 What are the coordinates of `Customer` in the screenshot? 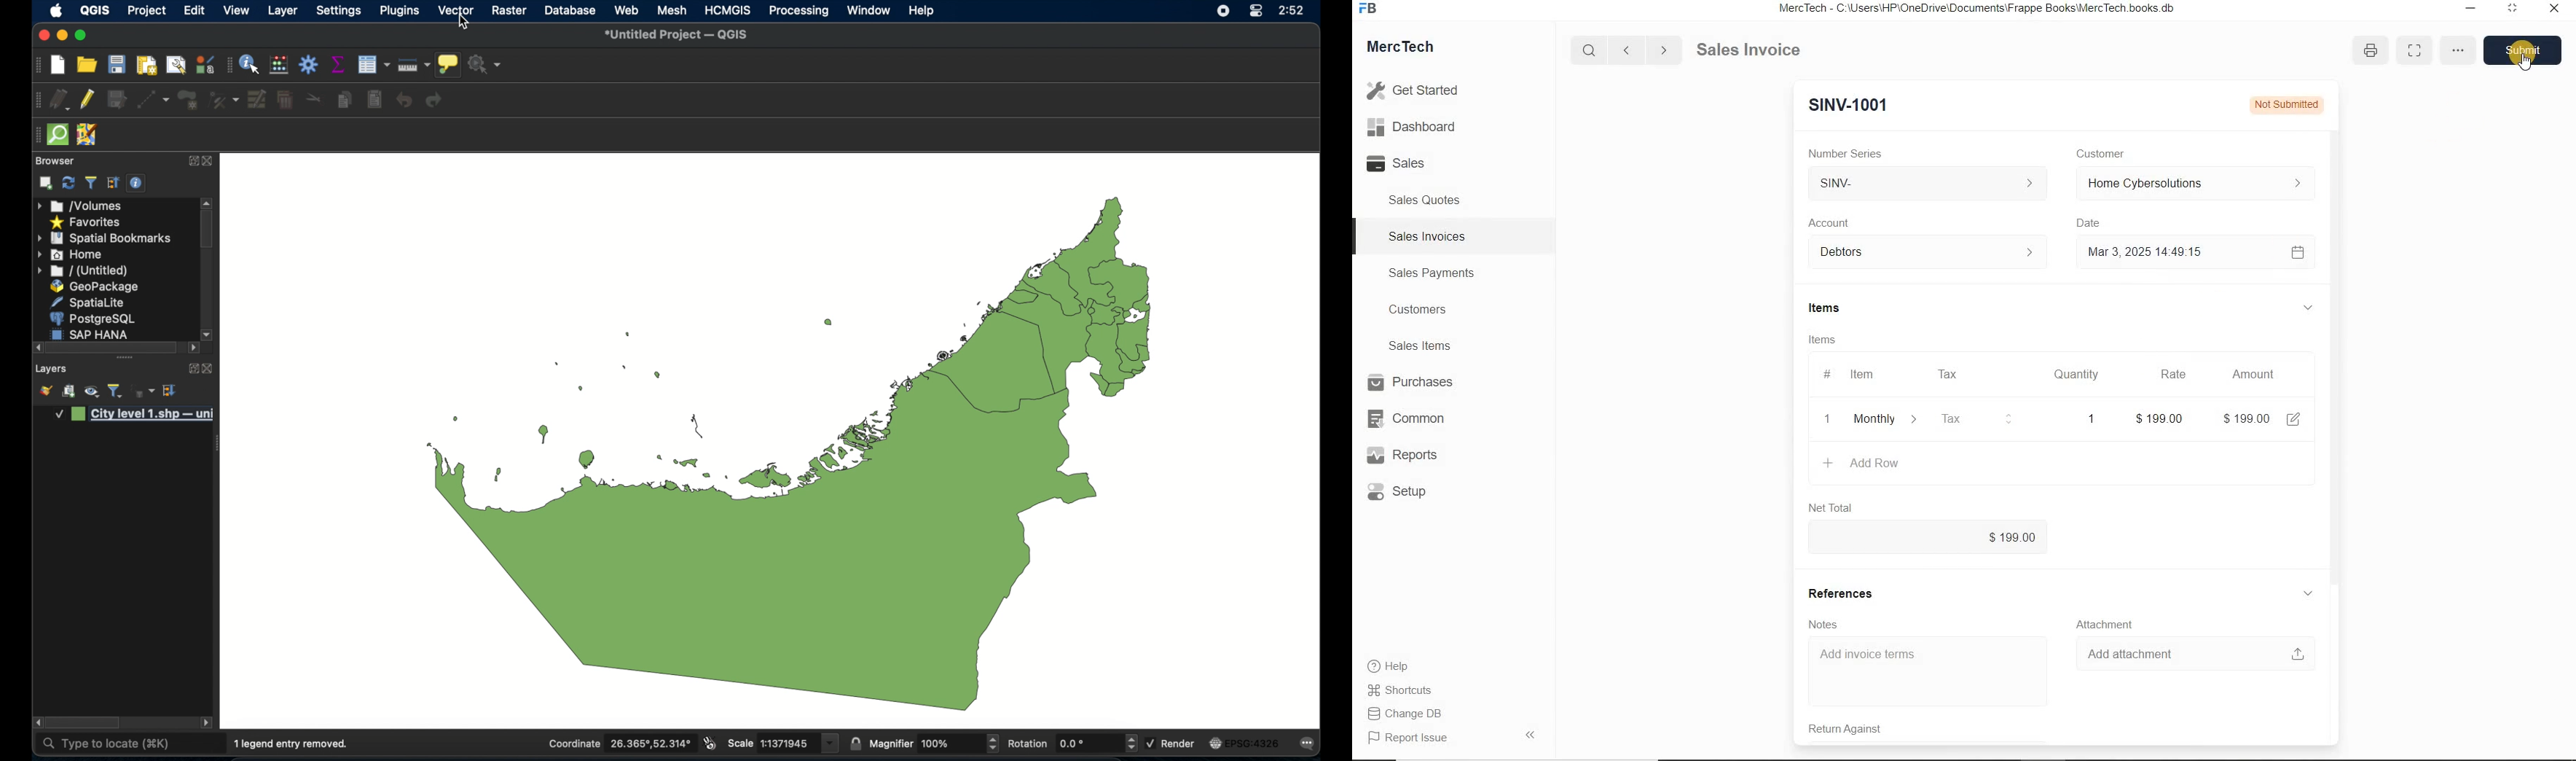 It's located at (2110, 154).